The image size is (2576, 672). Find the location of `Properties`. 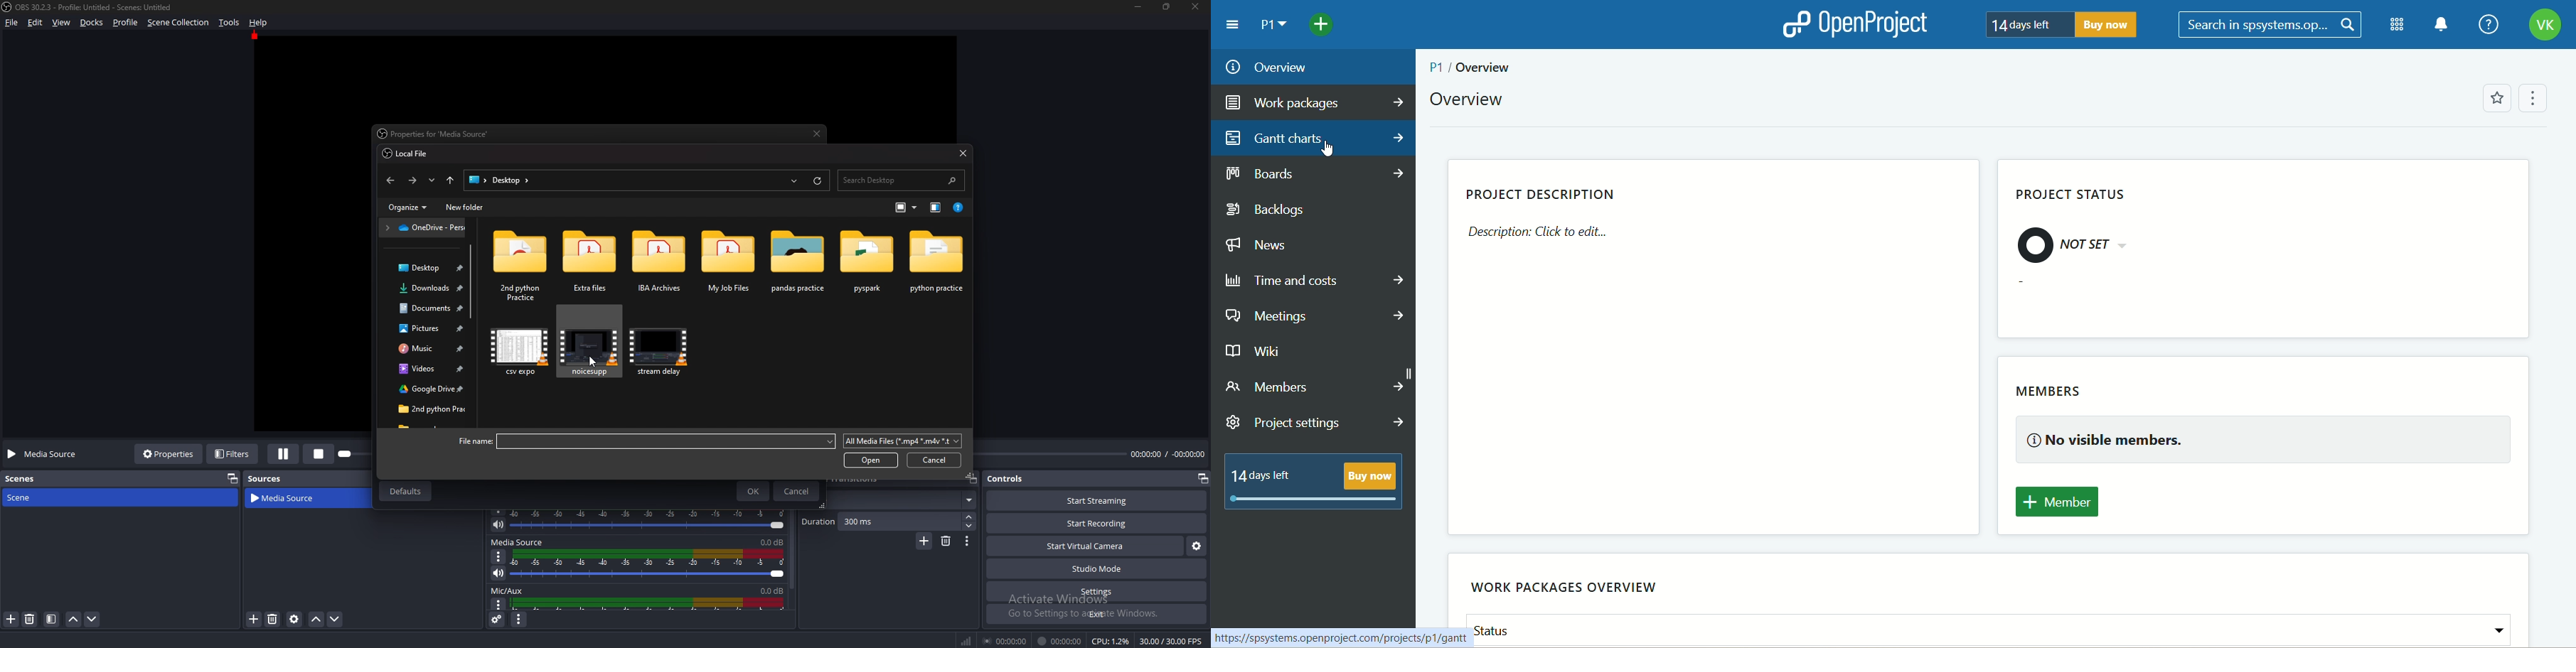

Properties is located at coordinates (168, 453).